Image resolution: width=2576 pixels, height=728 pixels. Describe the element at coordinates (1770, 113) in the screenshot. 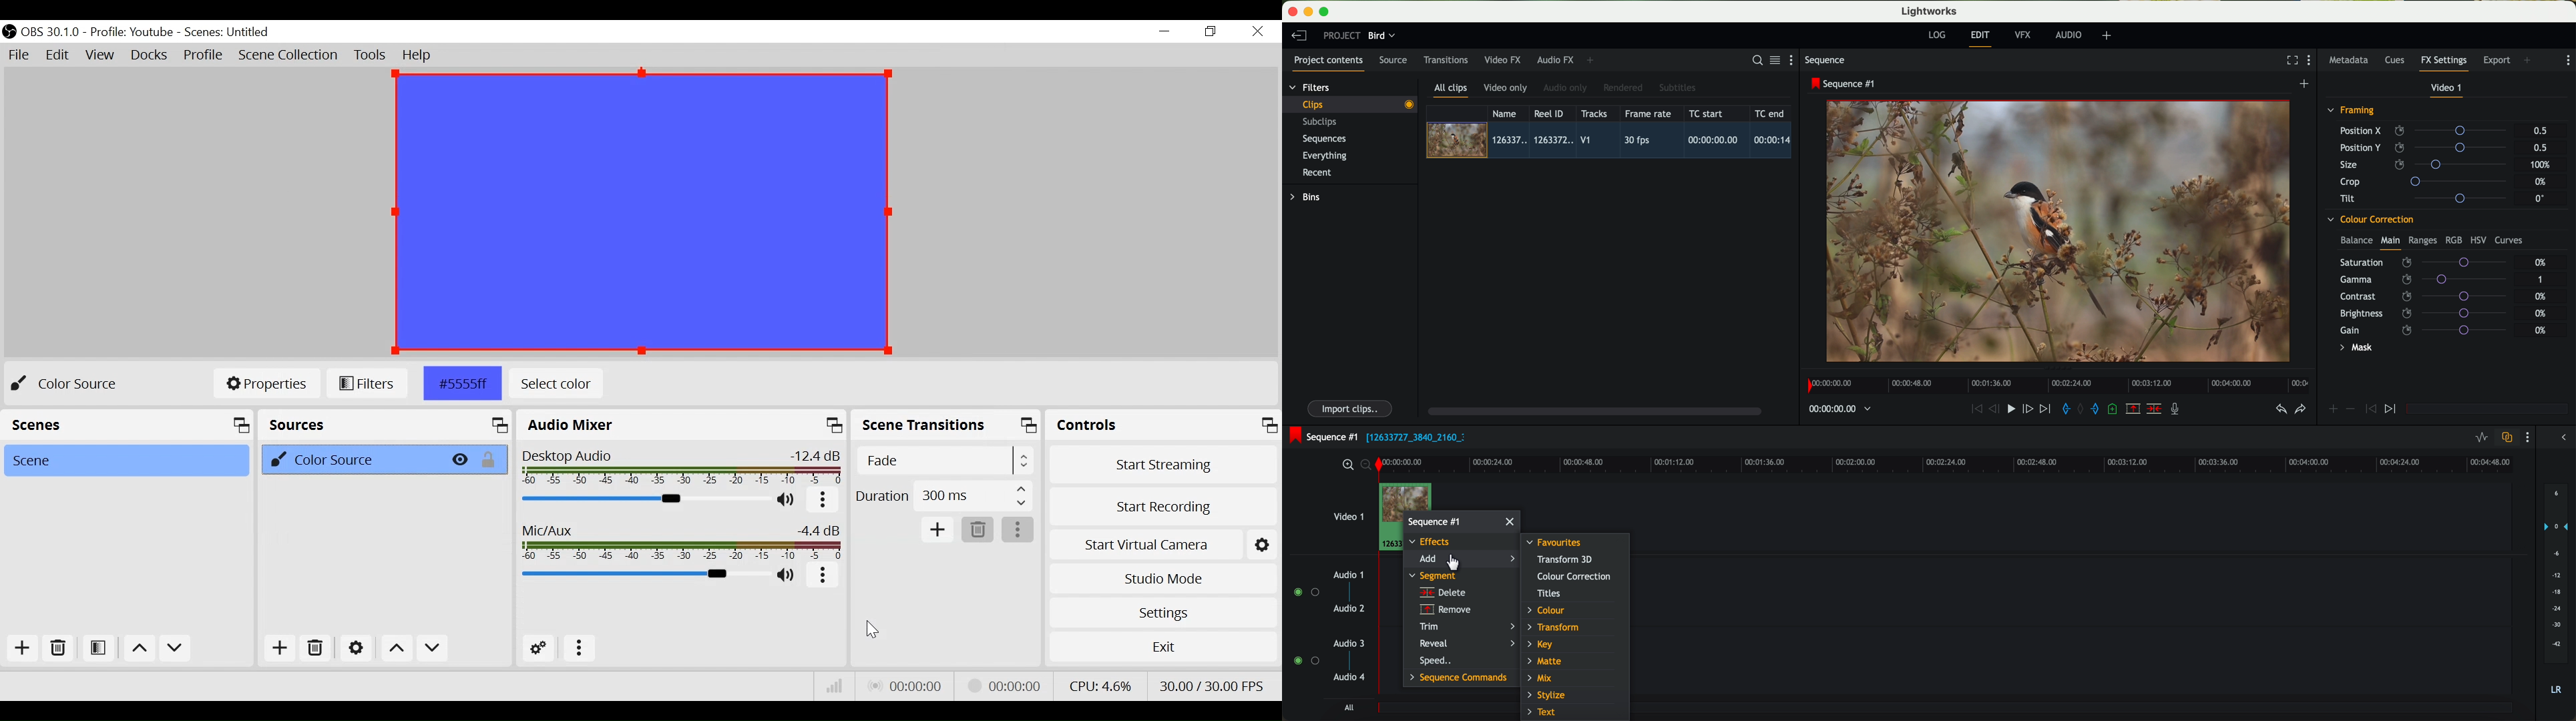

I see `TC end` at that location.